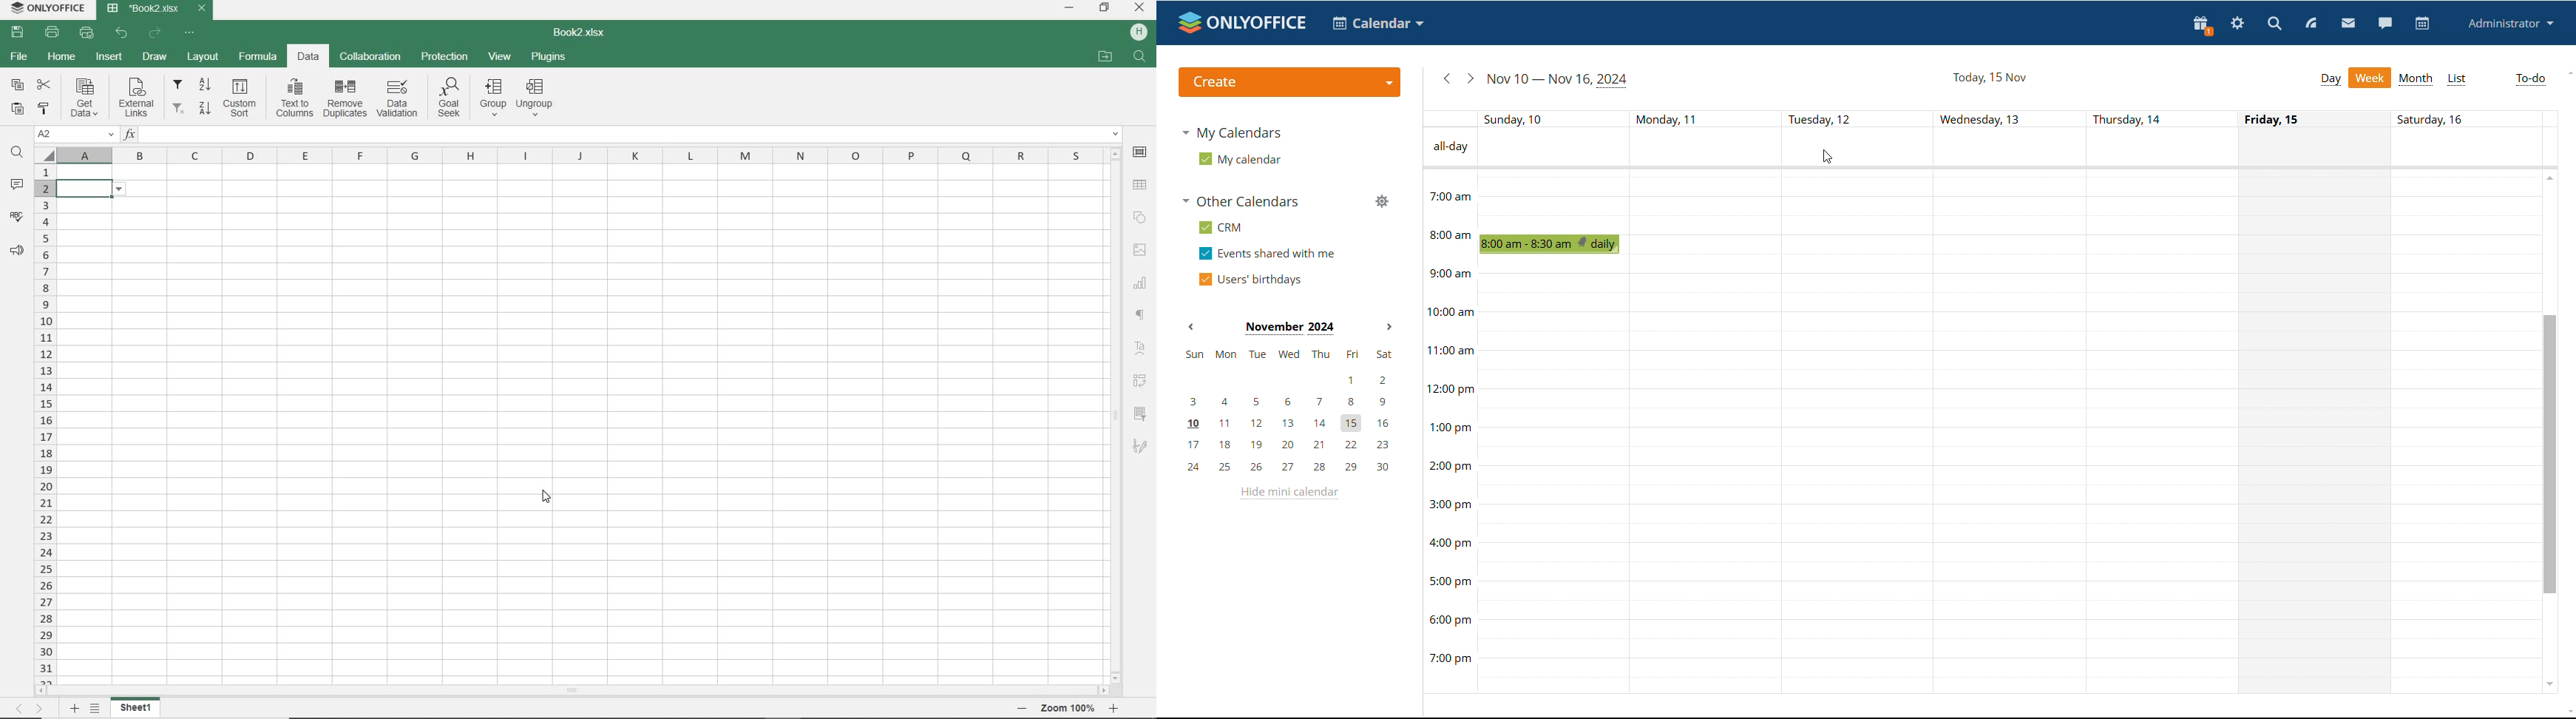 The width and height of the screenshot is (2576, 728). I want to click on ROWS, so click(44, 421).